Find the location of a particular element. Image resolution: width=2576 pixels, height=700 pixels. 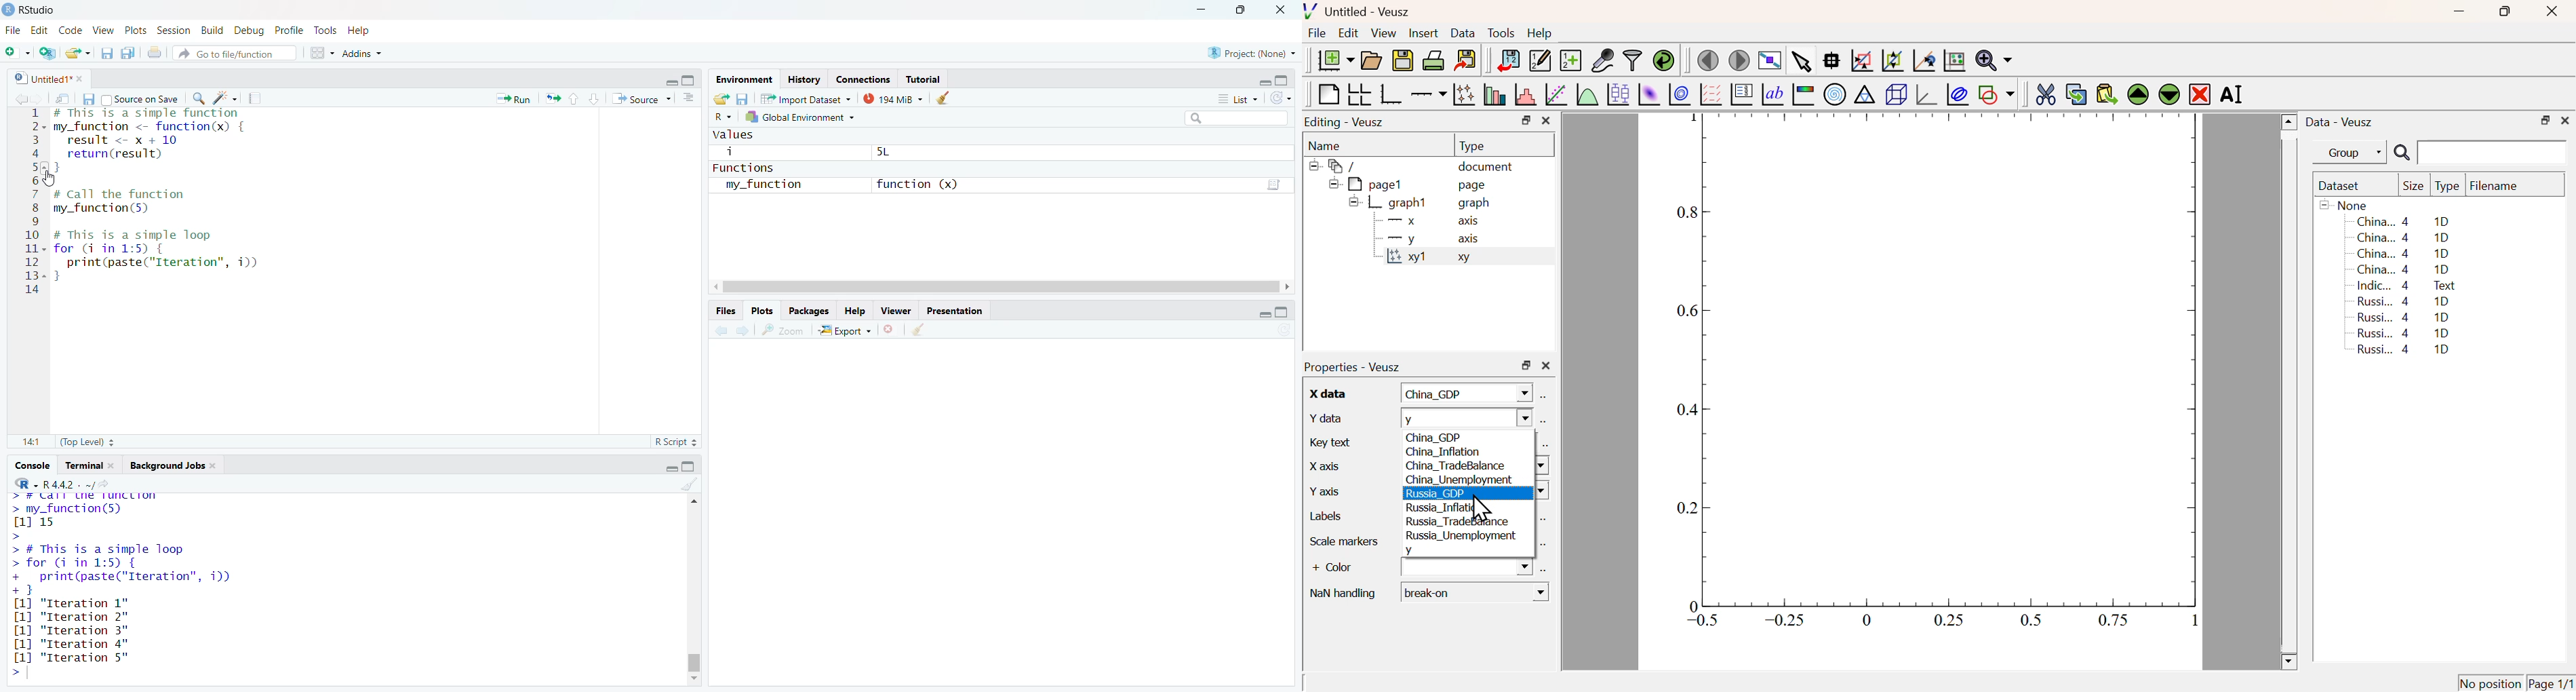

Minimize is located at coordinates (2459, 12).